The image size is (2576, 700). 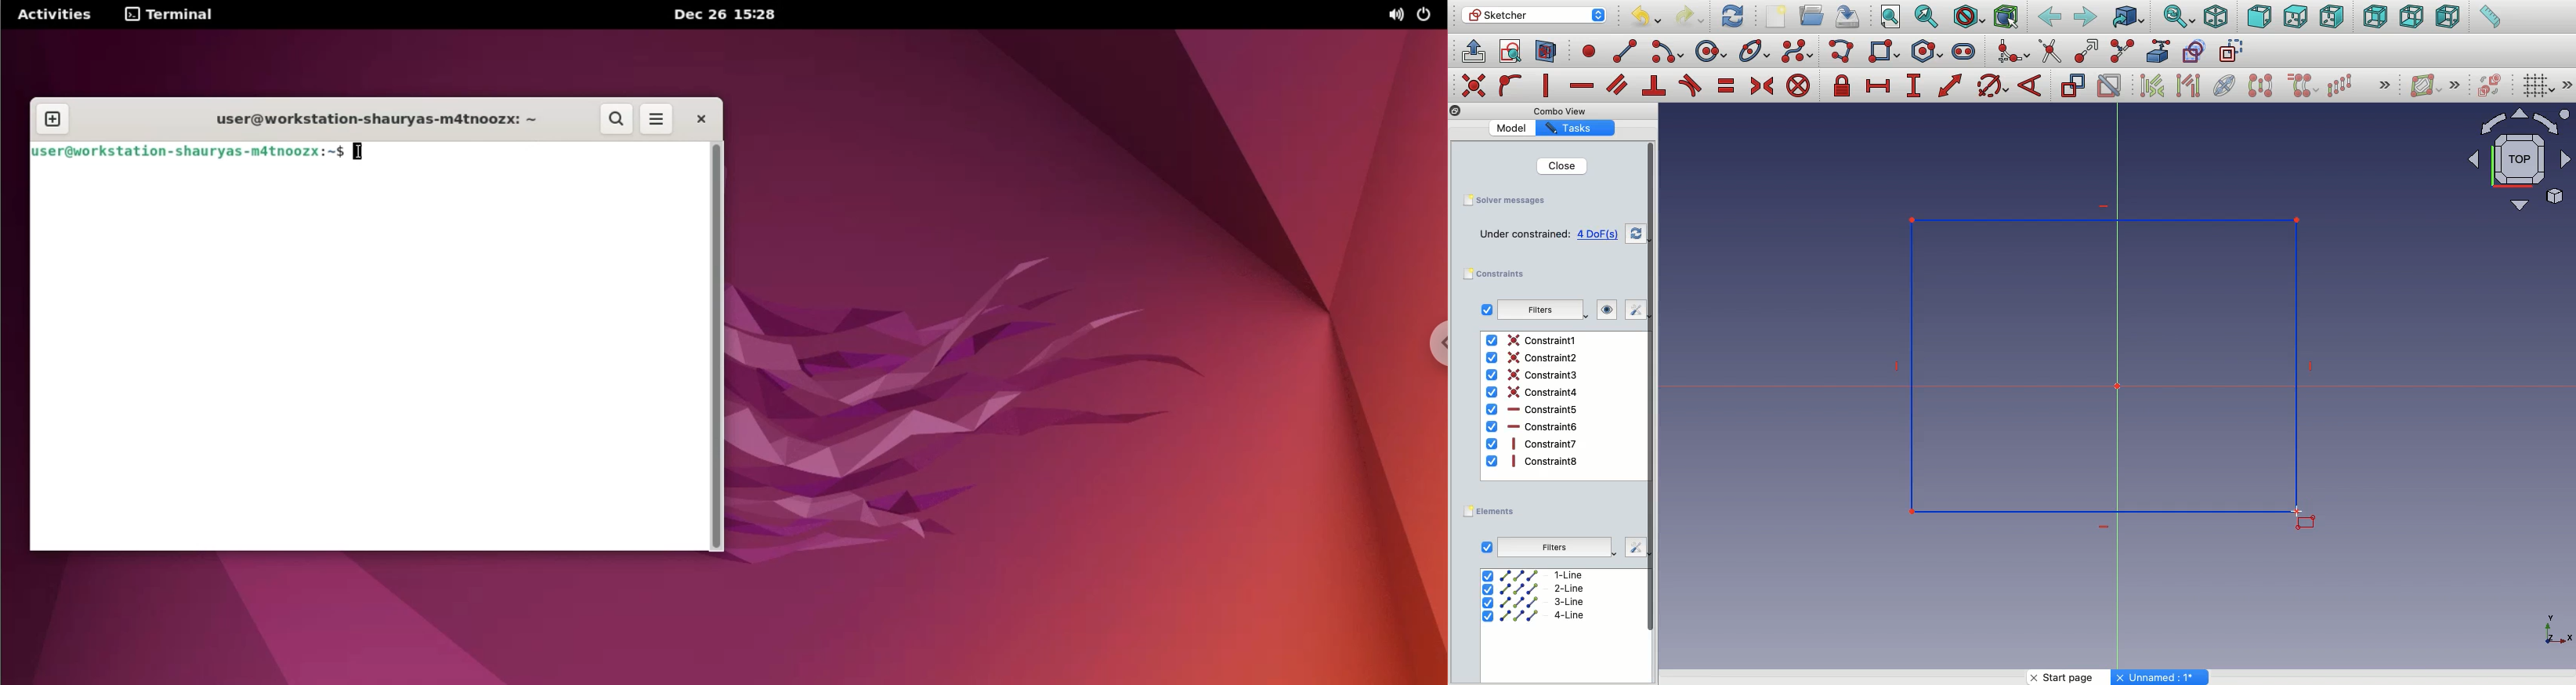 What do you see at coordinates (1727, 85) in the screenshot?
I see `constrain equal` at bounding box center [1727, 85].